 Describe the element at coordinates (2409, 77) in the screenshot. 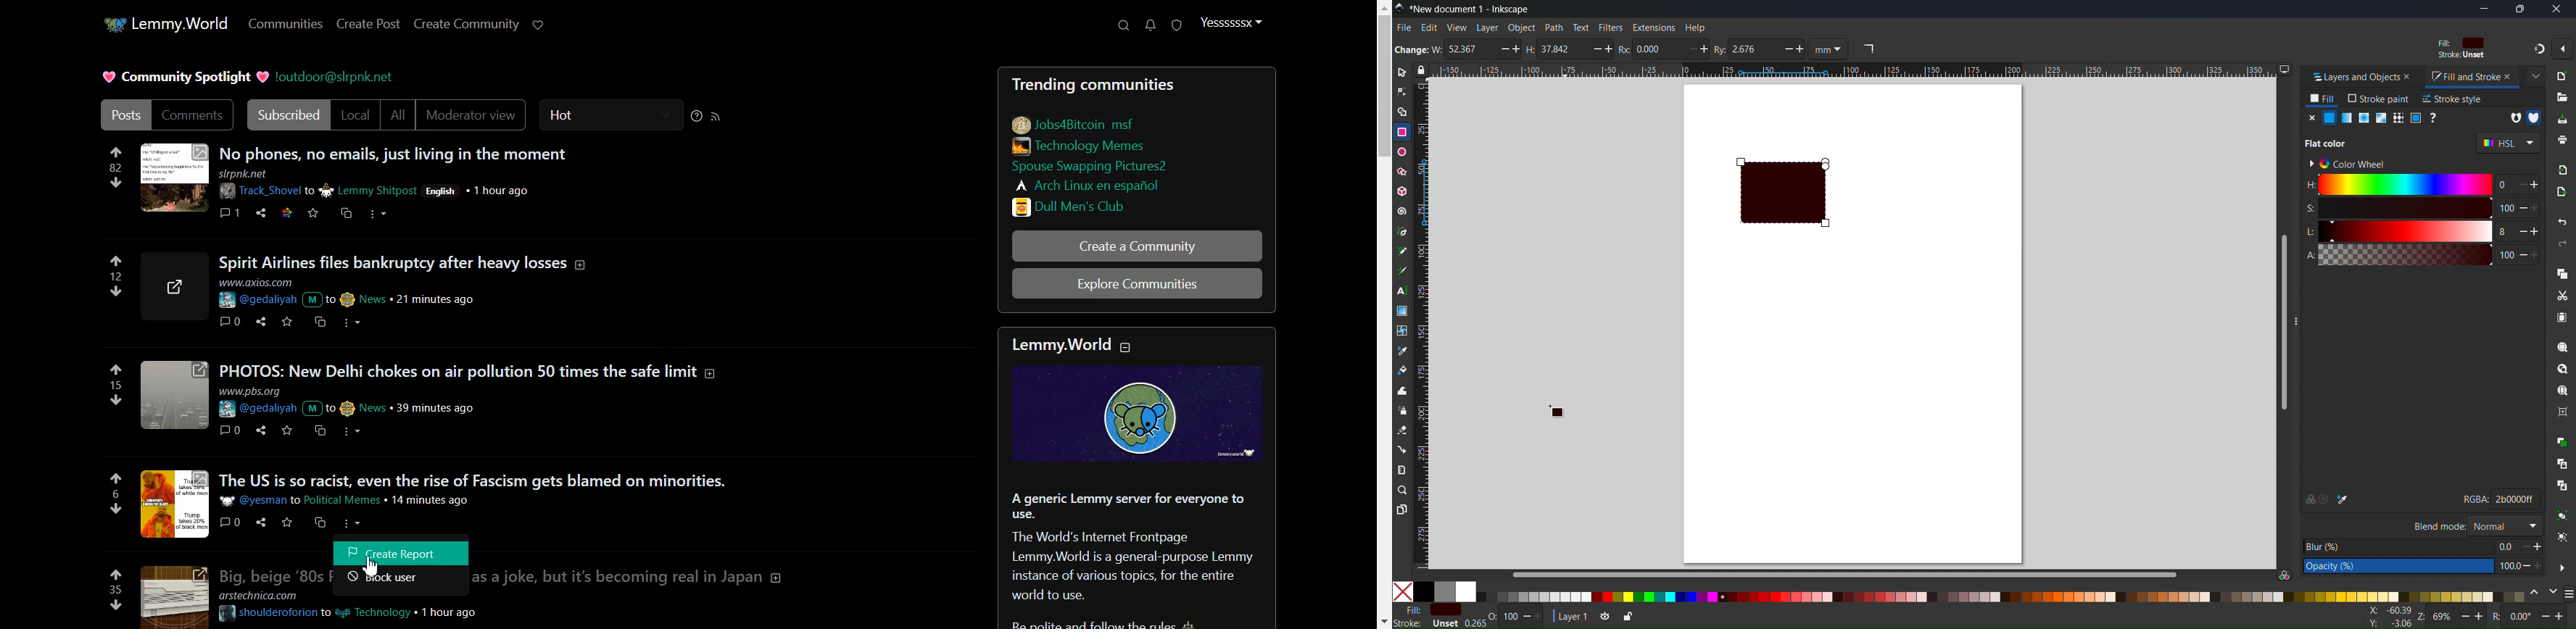

I see `close` at that location.